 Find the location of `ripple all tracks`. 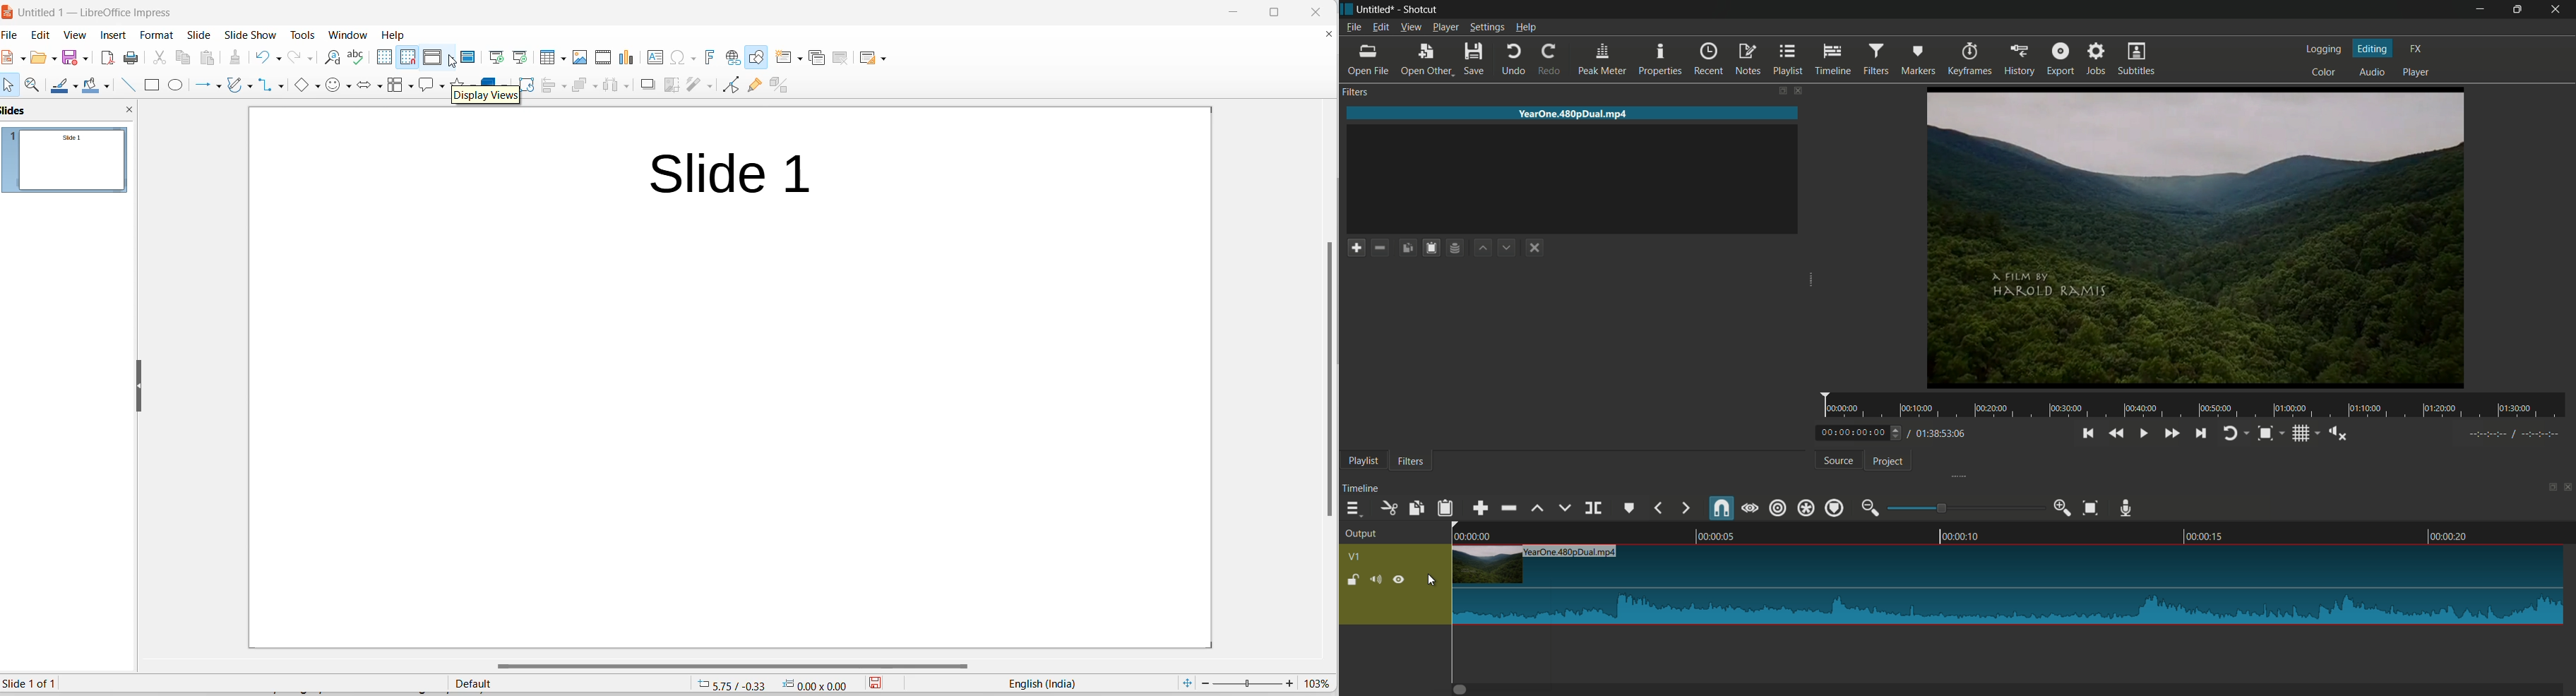

ripple all tracks is located at coordinates (1806, 508).